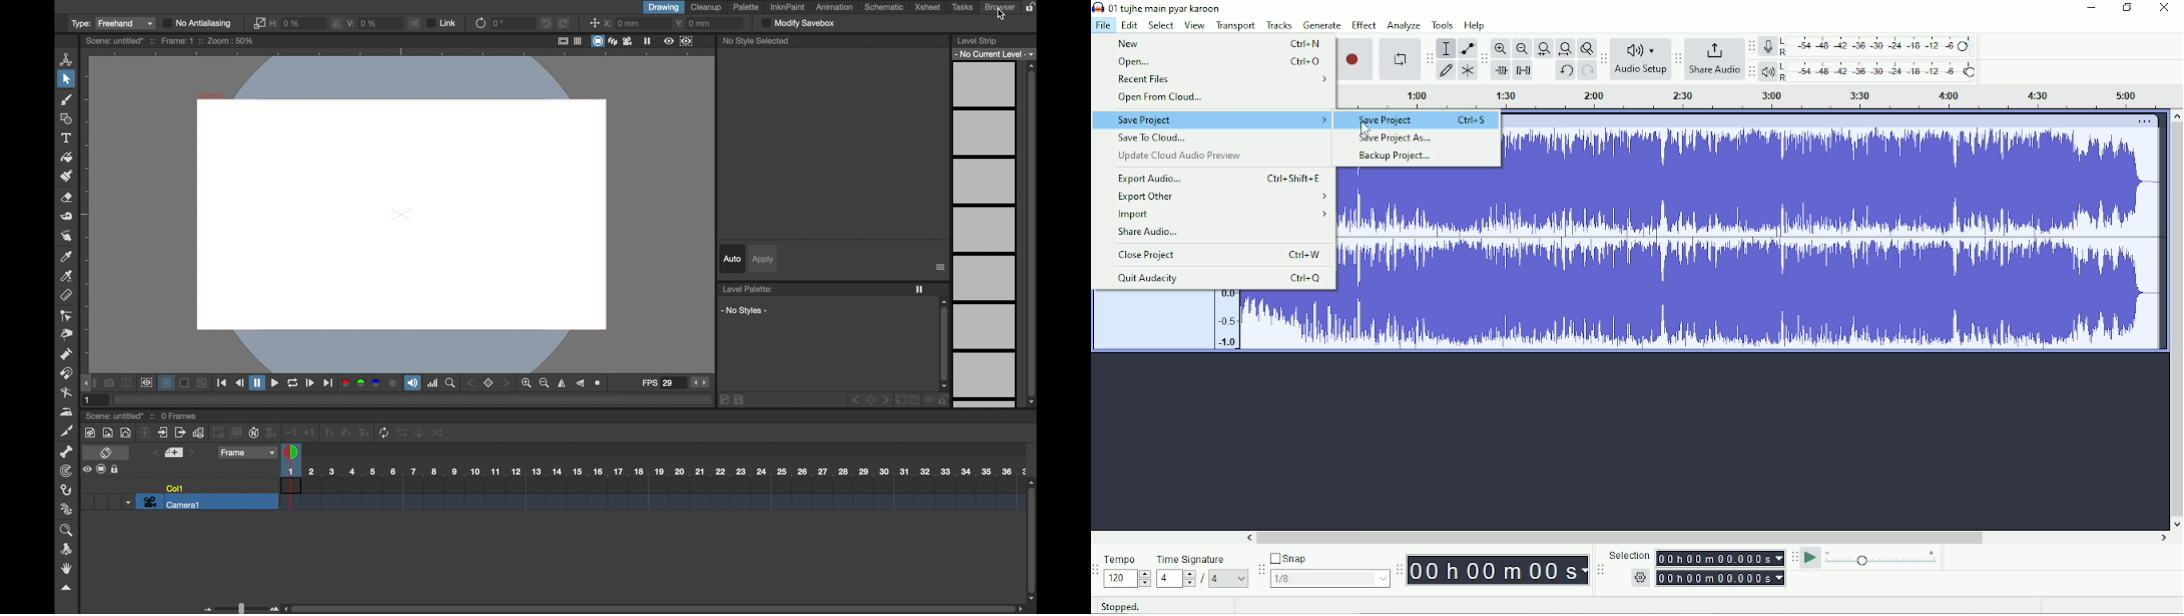 Image resolution: width=2184 pixels, height=616 pixels. I want to click on Import, so click(1222, 215).